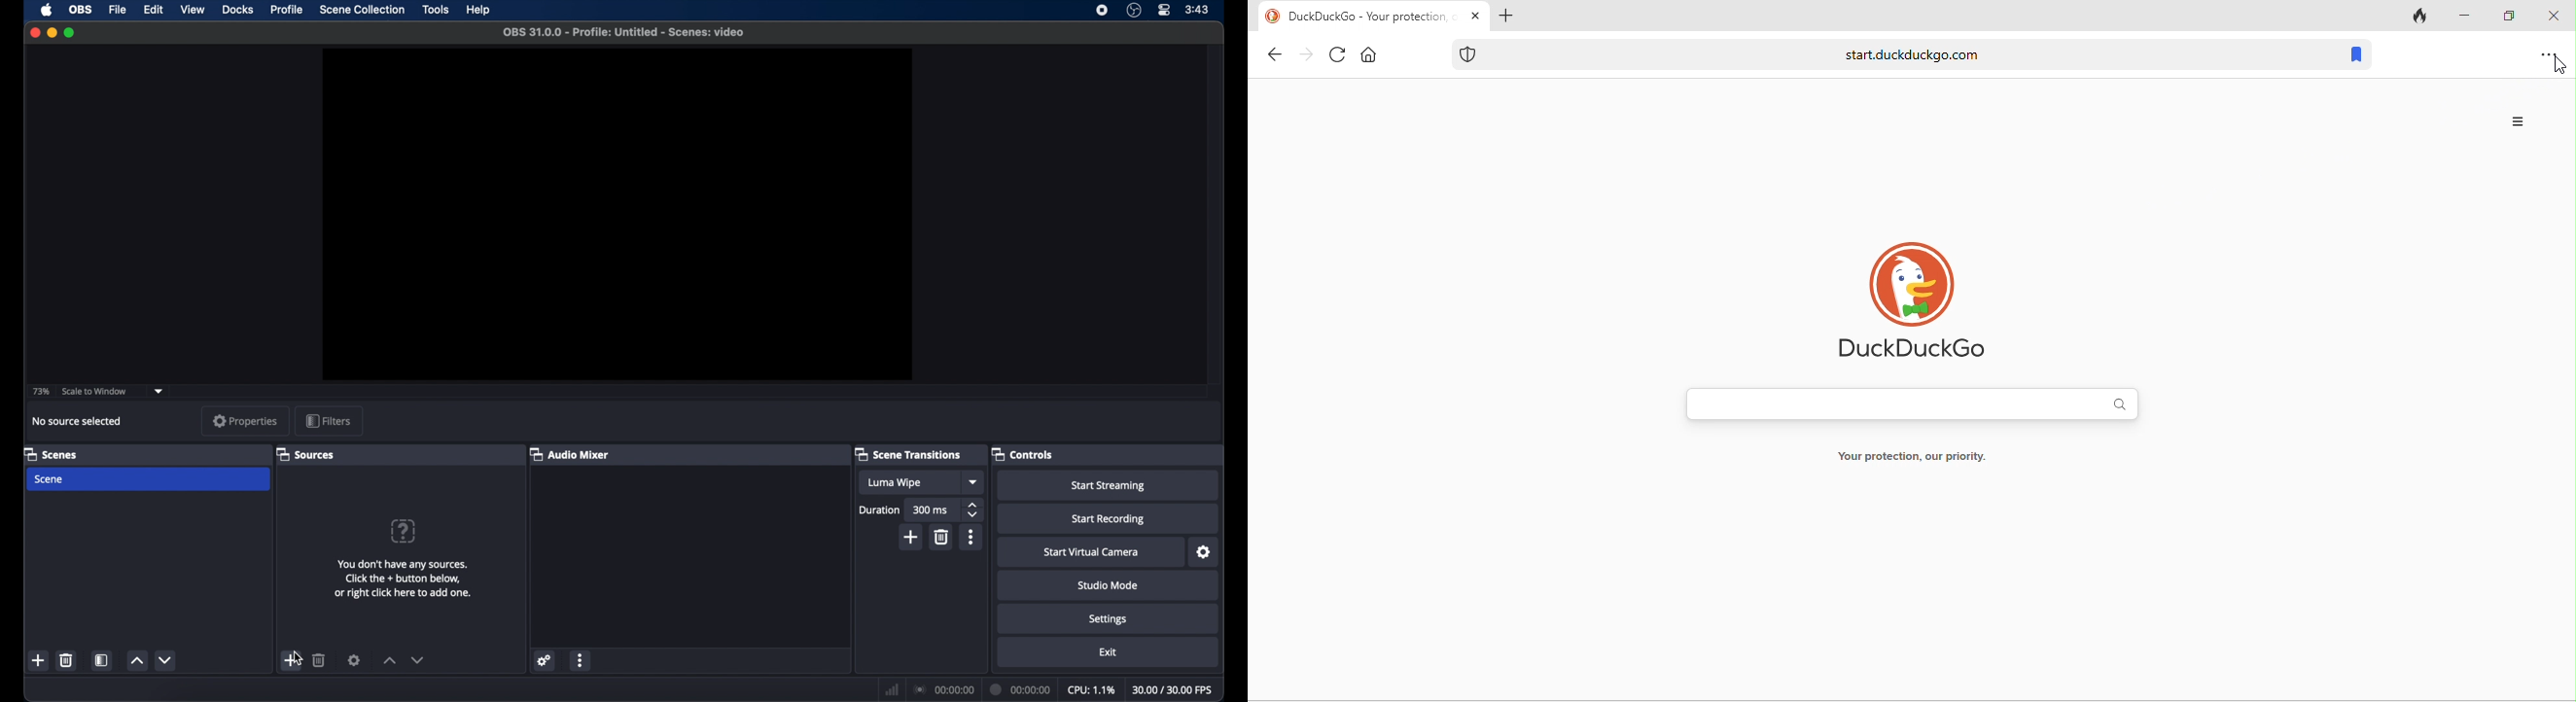 The width and height of the screenshot is (2576, 728). Describe the element at coordinates (51, 454) in the screenshot. I see `scenes` at that location.